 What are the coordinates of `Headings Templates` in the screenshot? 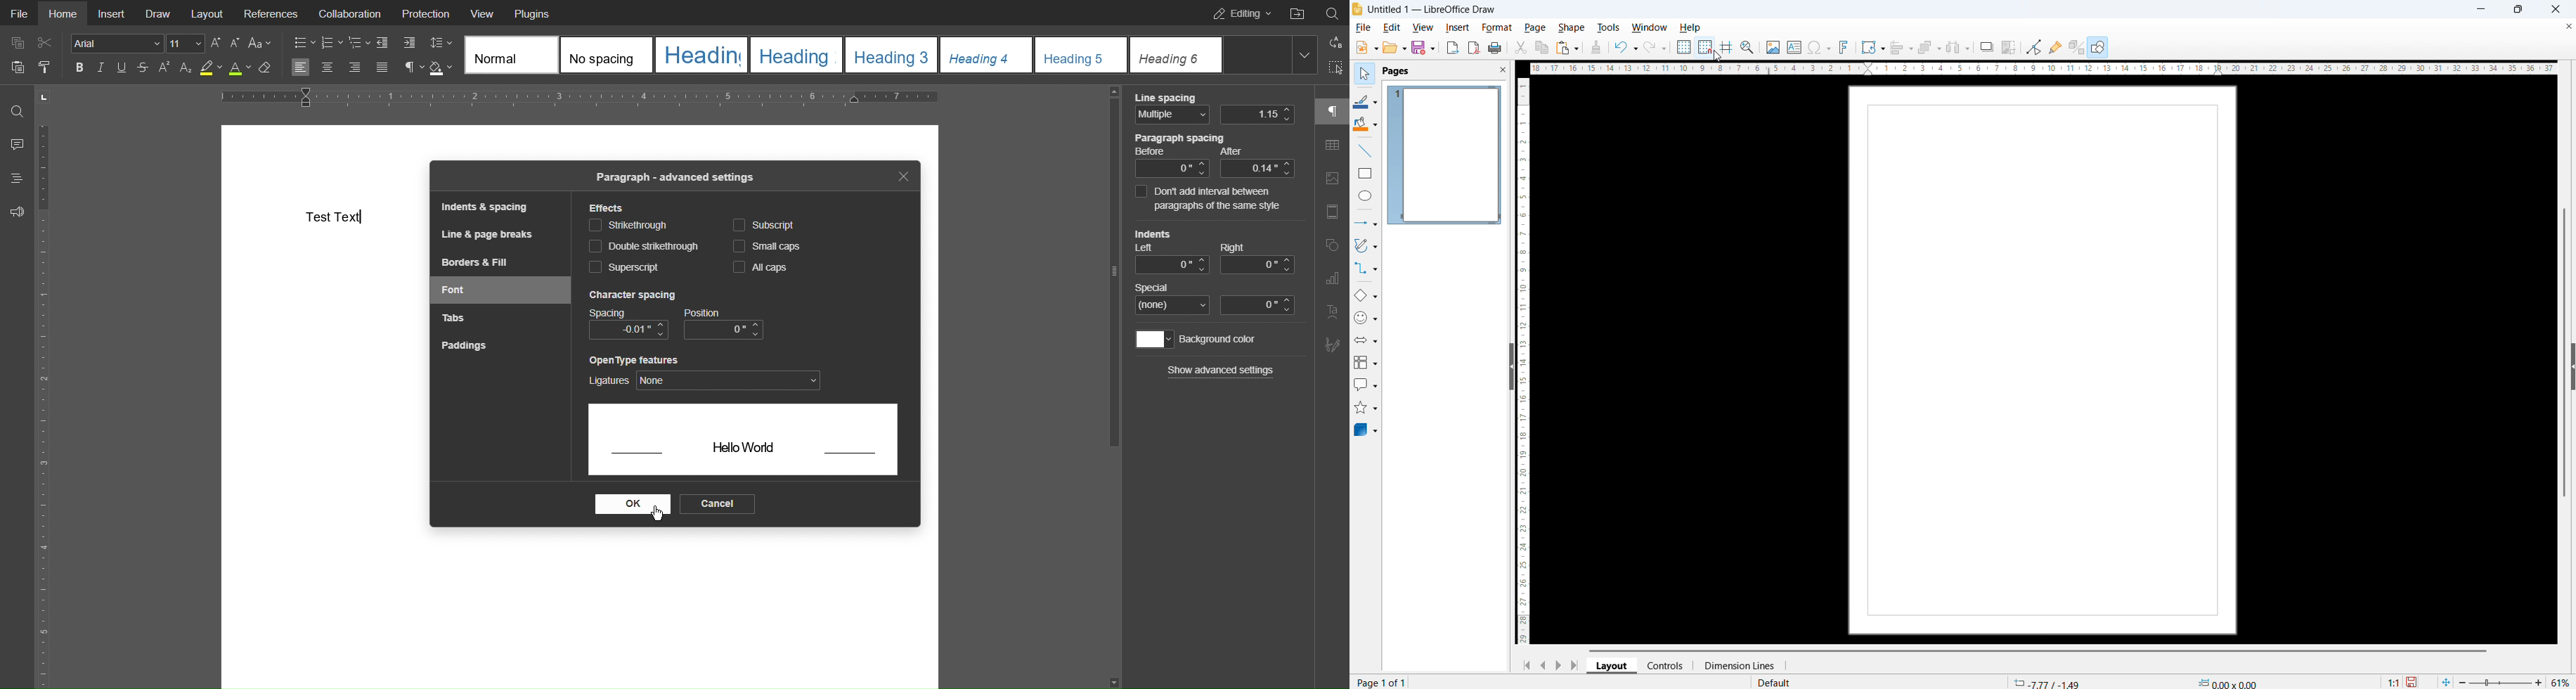 It's located at (888, 56).